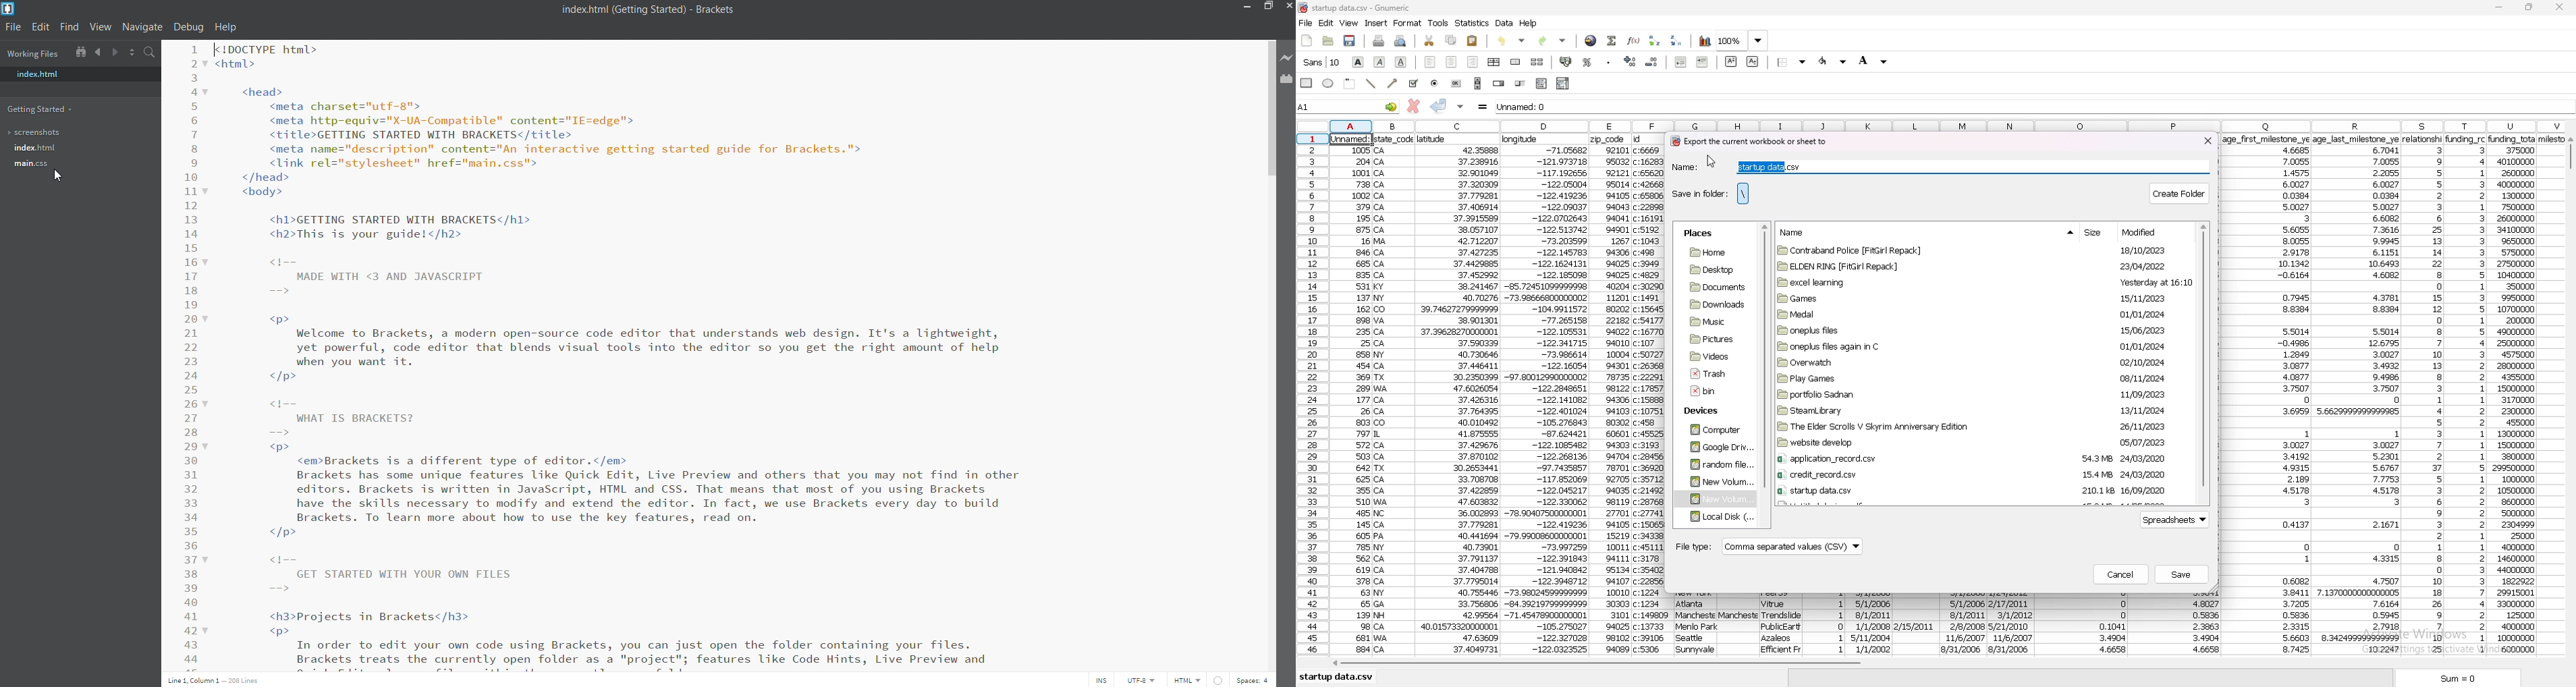 The image size is (2576, 700). Describe the element at coordinates (2204, 363) in the screenshot. I see `scroll bar` at that location.